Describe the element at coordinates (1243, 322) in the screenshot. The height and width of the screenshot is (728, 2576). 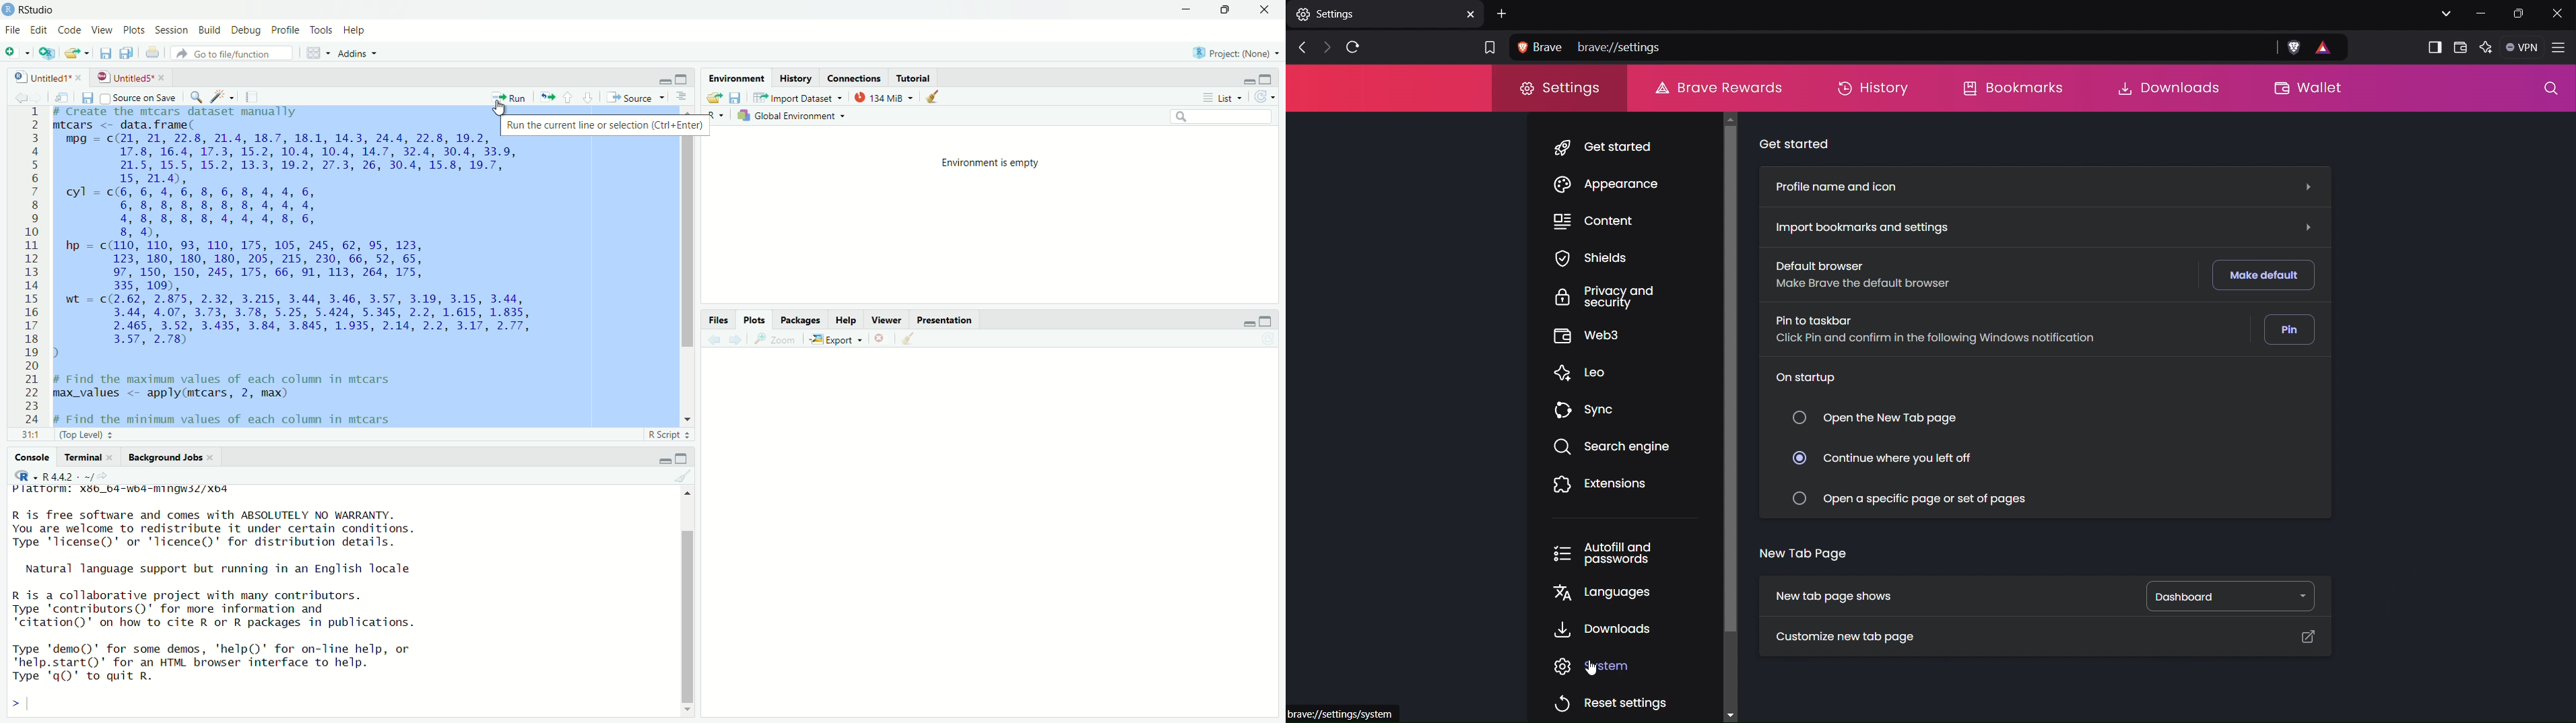
I see `minimise` at that location.